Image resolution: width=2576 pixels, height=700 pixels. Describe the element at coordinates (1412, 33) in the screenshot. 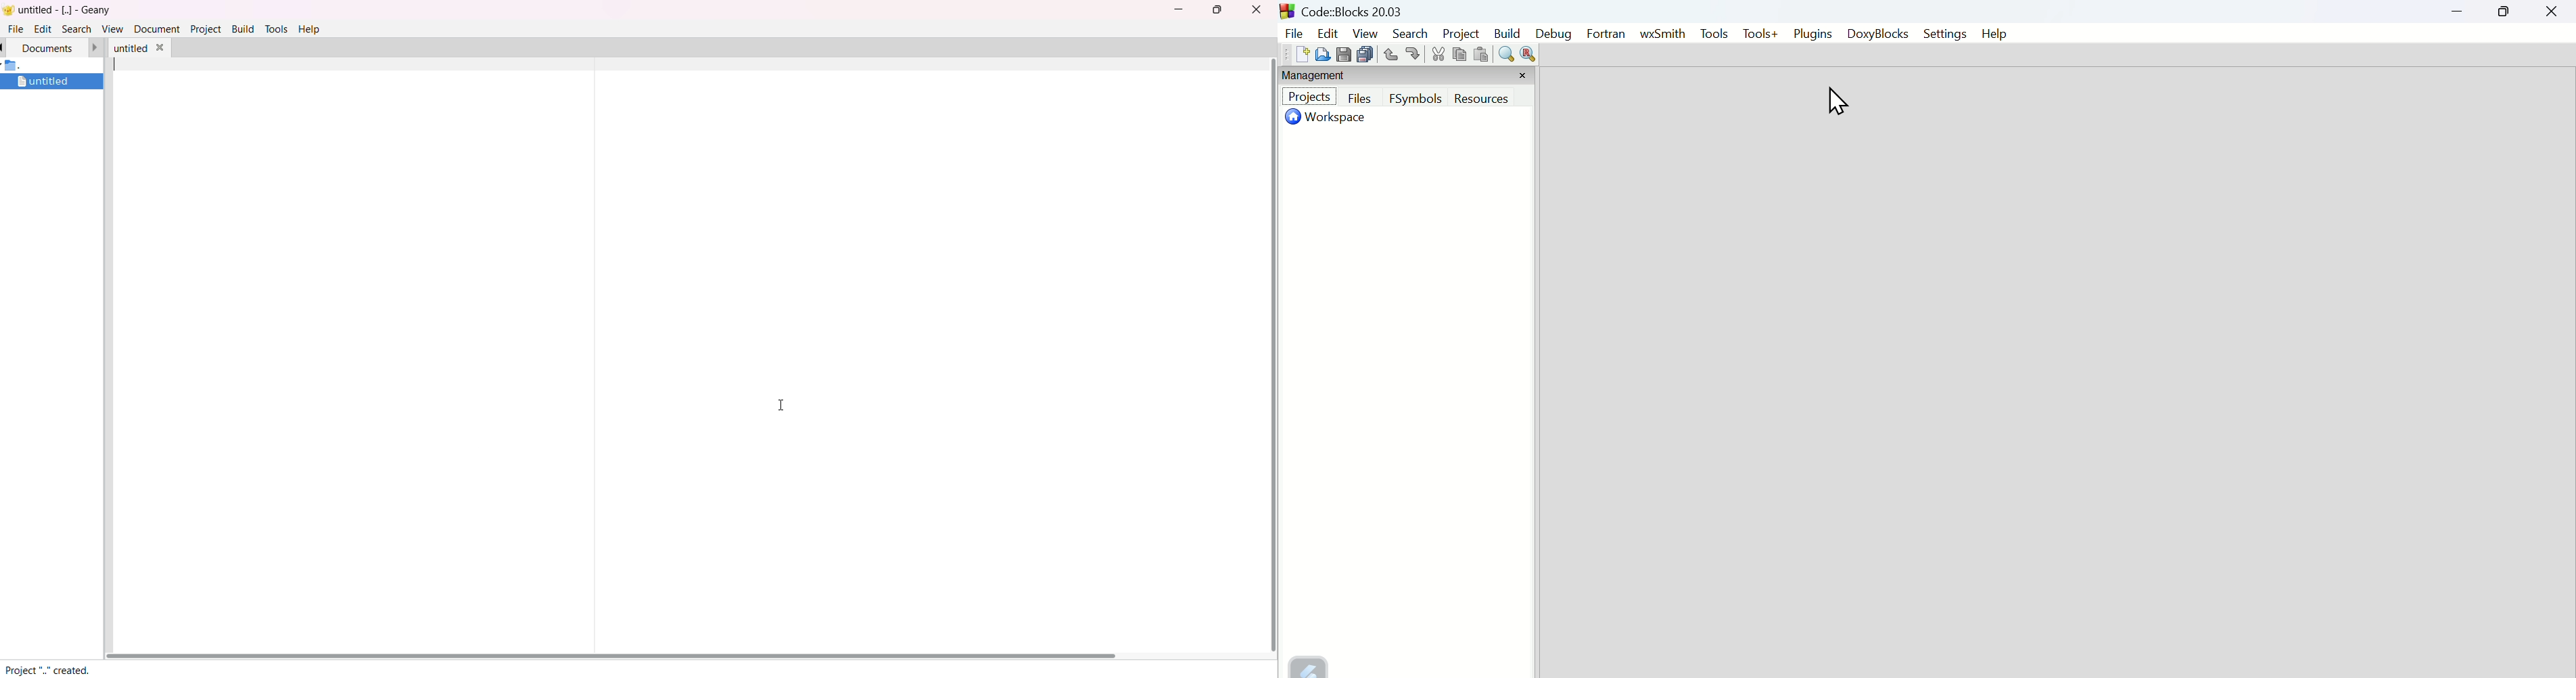

I see `Search` at that location.